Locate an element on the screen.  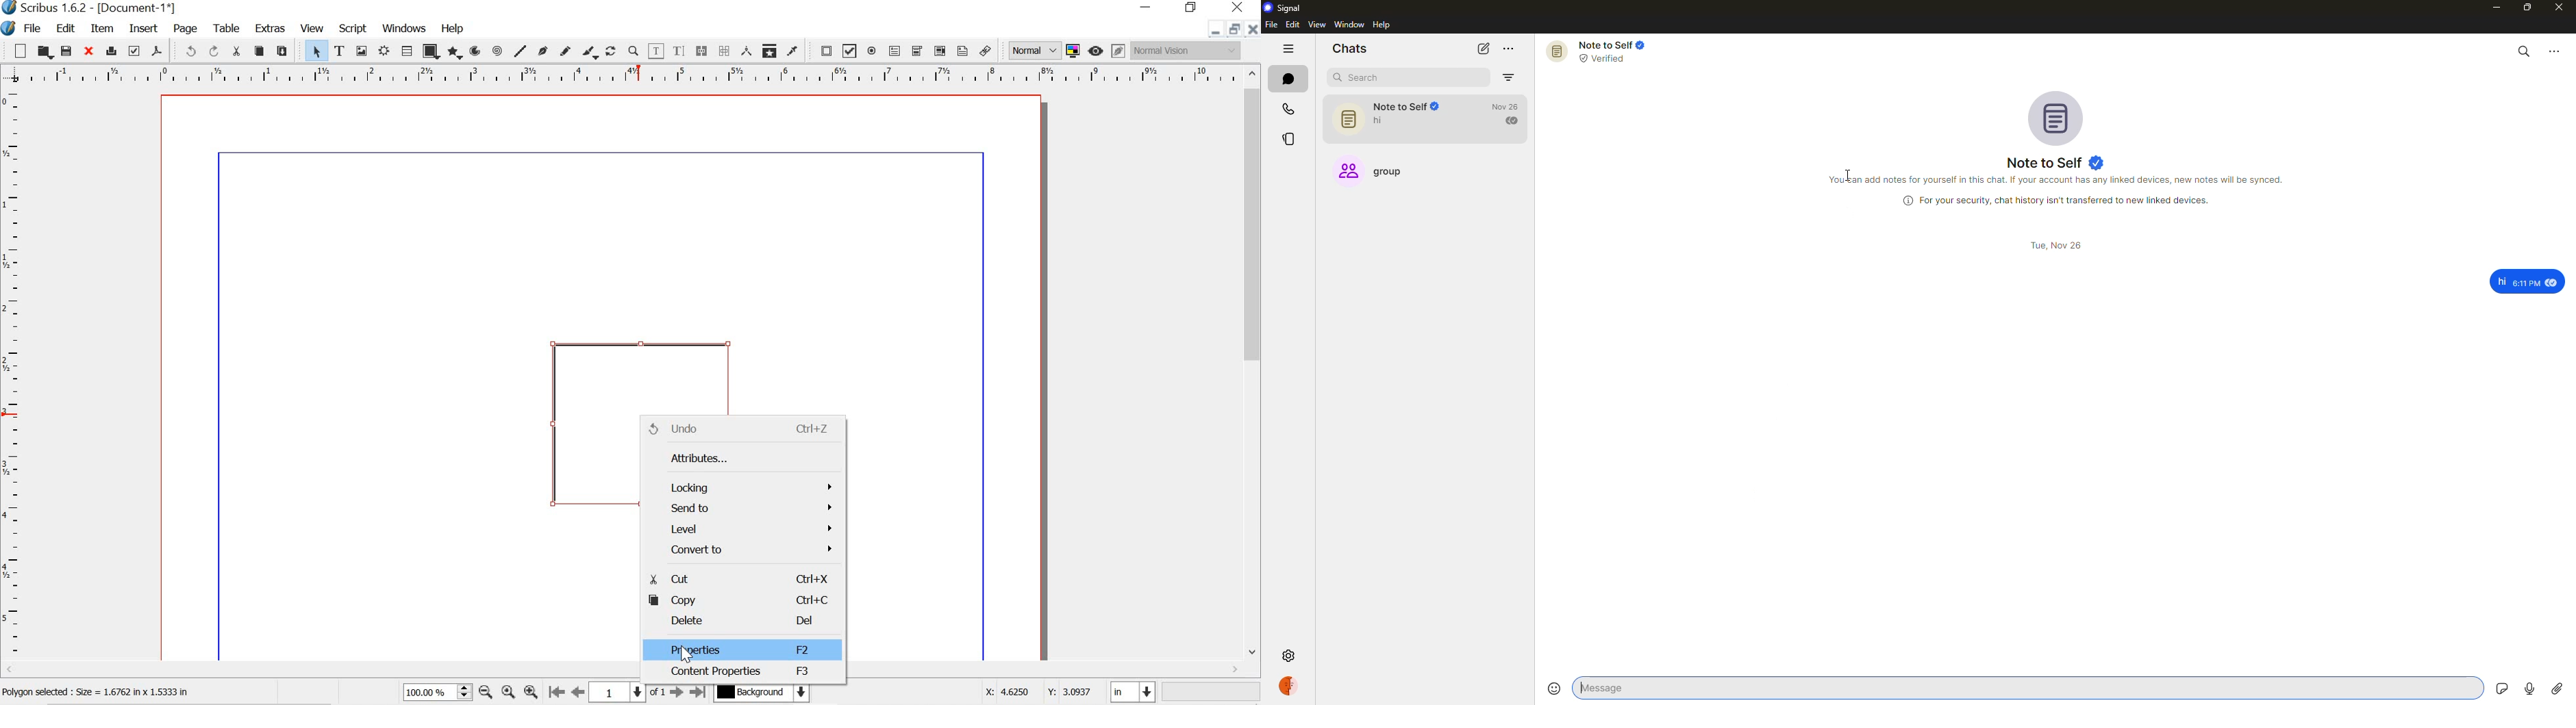
info is located at coordinates (2056, 181).